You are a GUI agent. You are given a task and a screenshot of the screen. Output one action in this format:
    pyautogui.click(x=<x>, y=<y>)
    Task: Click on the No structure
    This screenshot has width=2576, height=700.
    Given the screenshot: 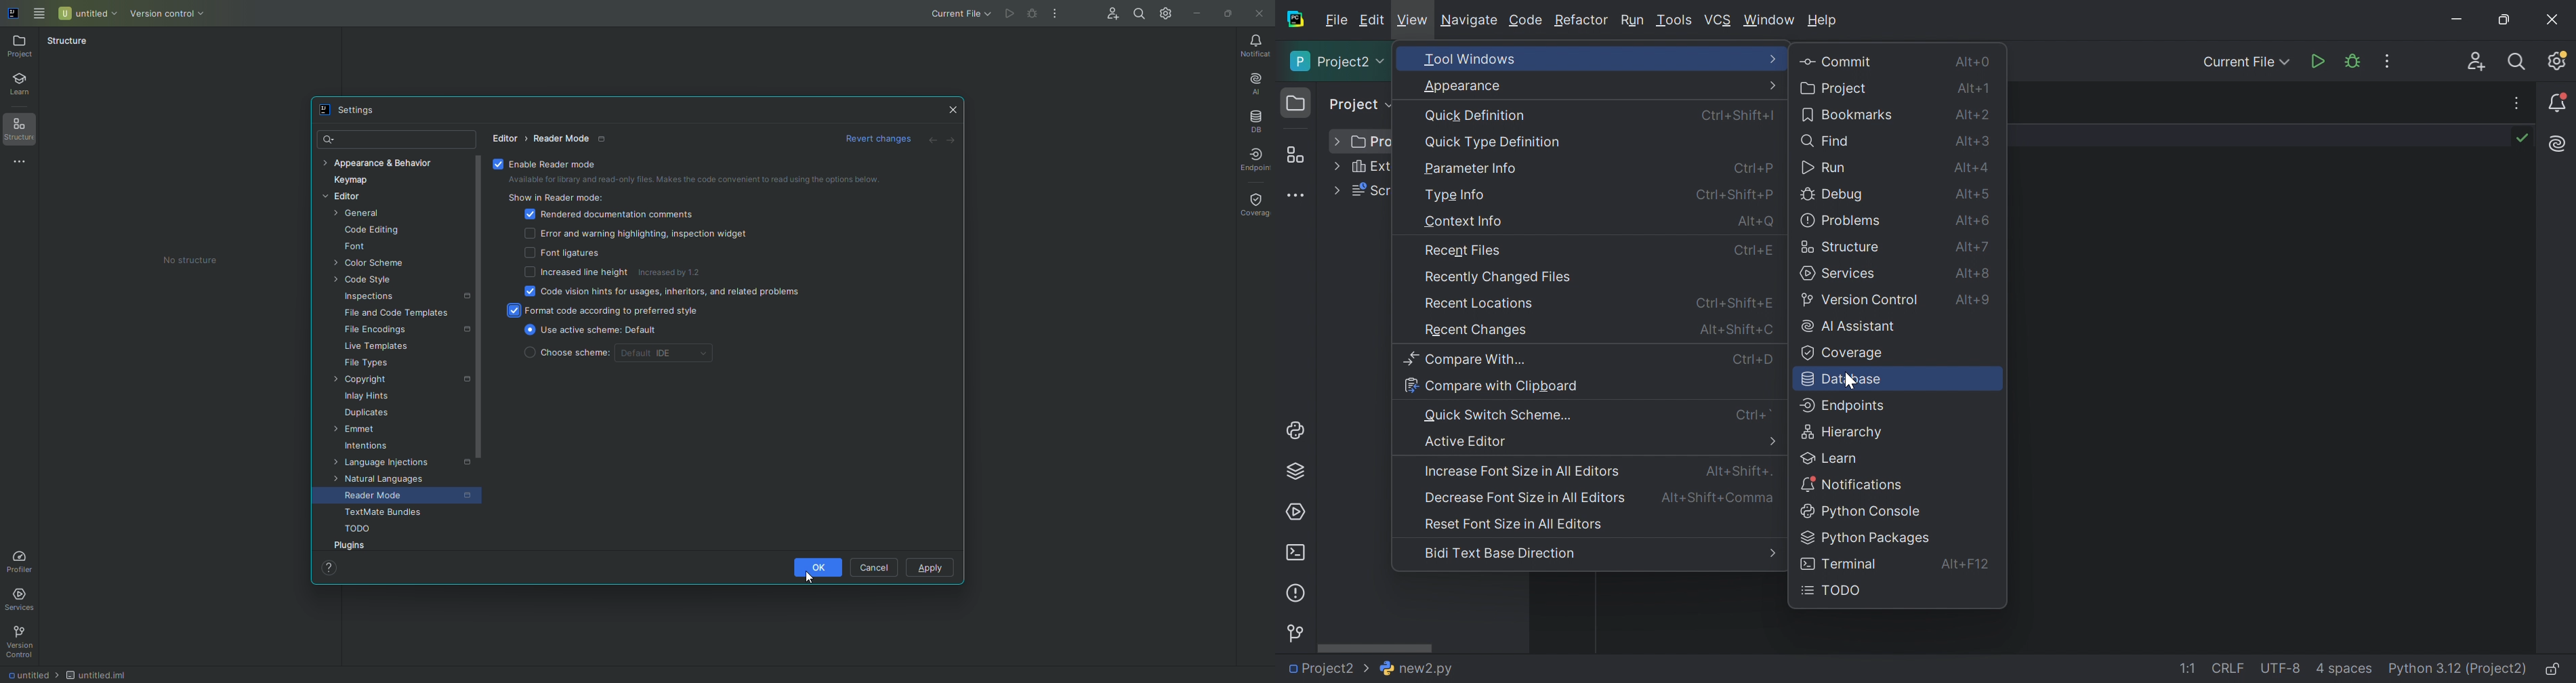 What is the action you would take?
    pyautogui.click(x=191, y=262)
    